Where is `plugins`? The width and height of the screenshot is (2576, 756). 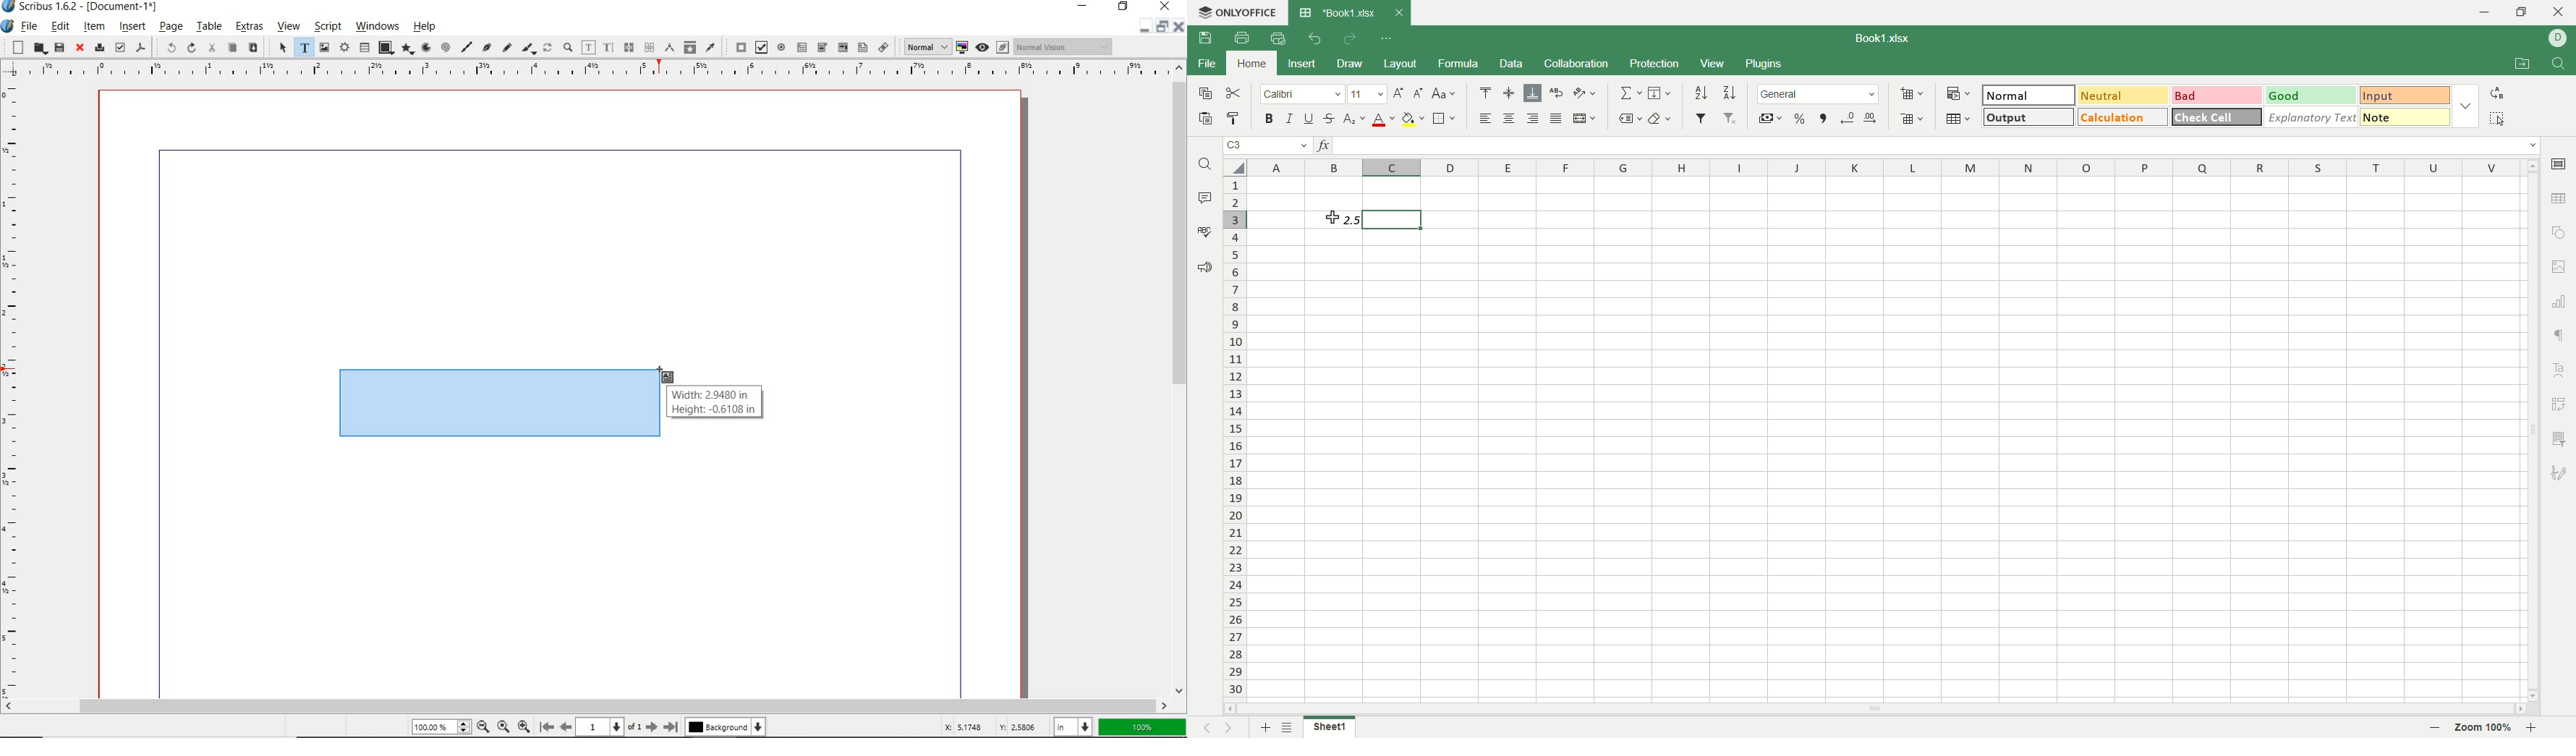 plugins is located at coordinates (1764, 64).